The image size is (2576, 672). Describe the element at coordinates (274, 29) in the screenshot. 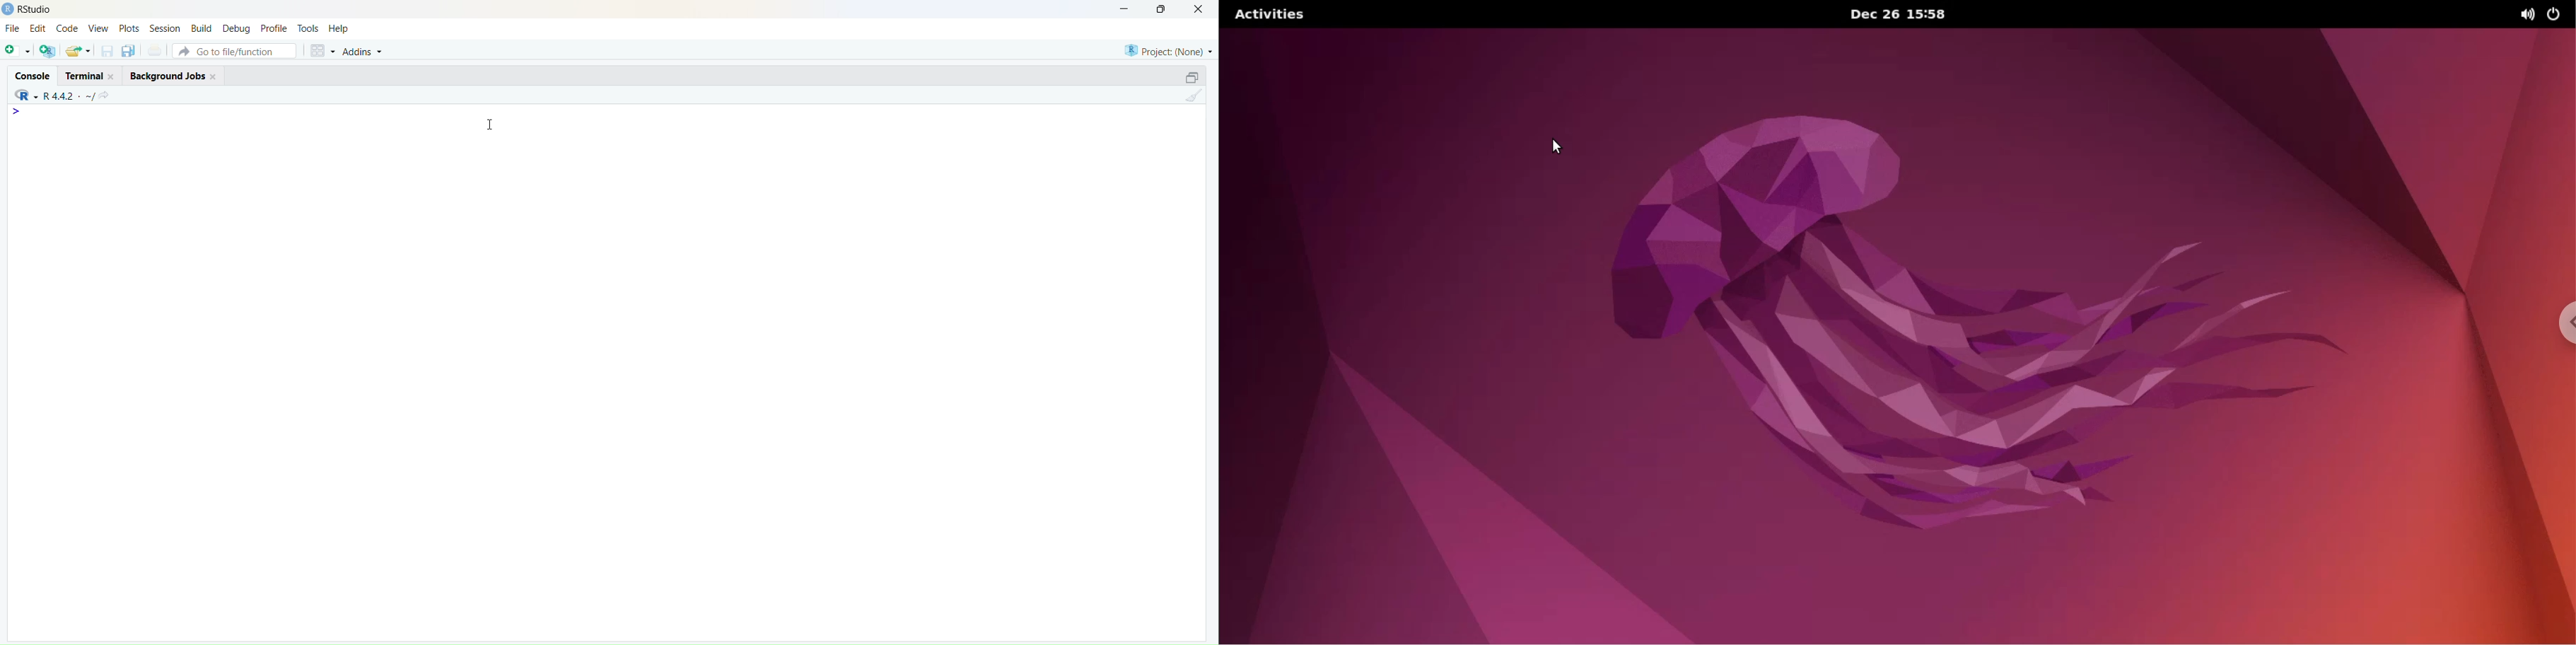

I see `Profile` at that location.